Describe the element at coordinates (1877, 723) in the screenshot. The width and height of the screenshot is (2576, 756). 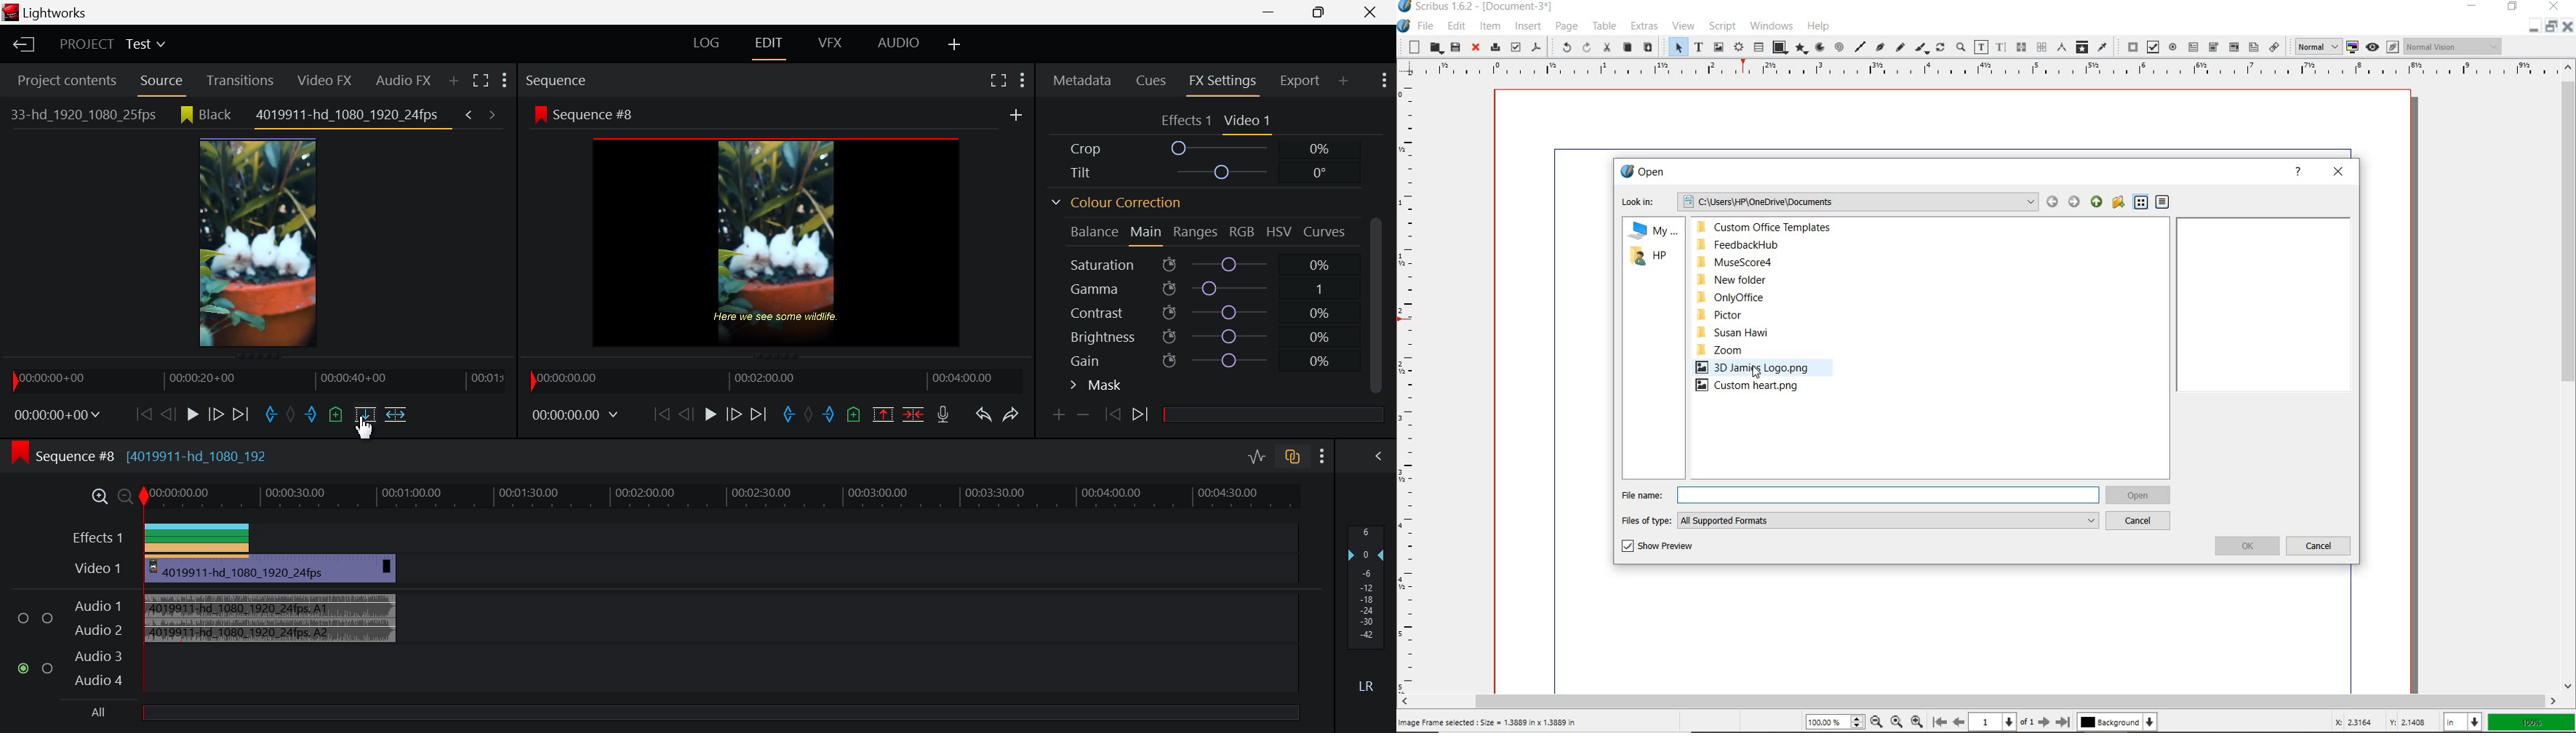
I see `zoom out` at that location.